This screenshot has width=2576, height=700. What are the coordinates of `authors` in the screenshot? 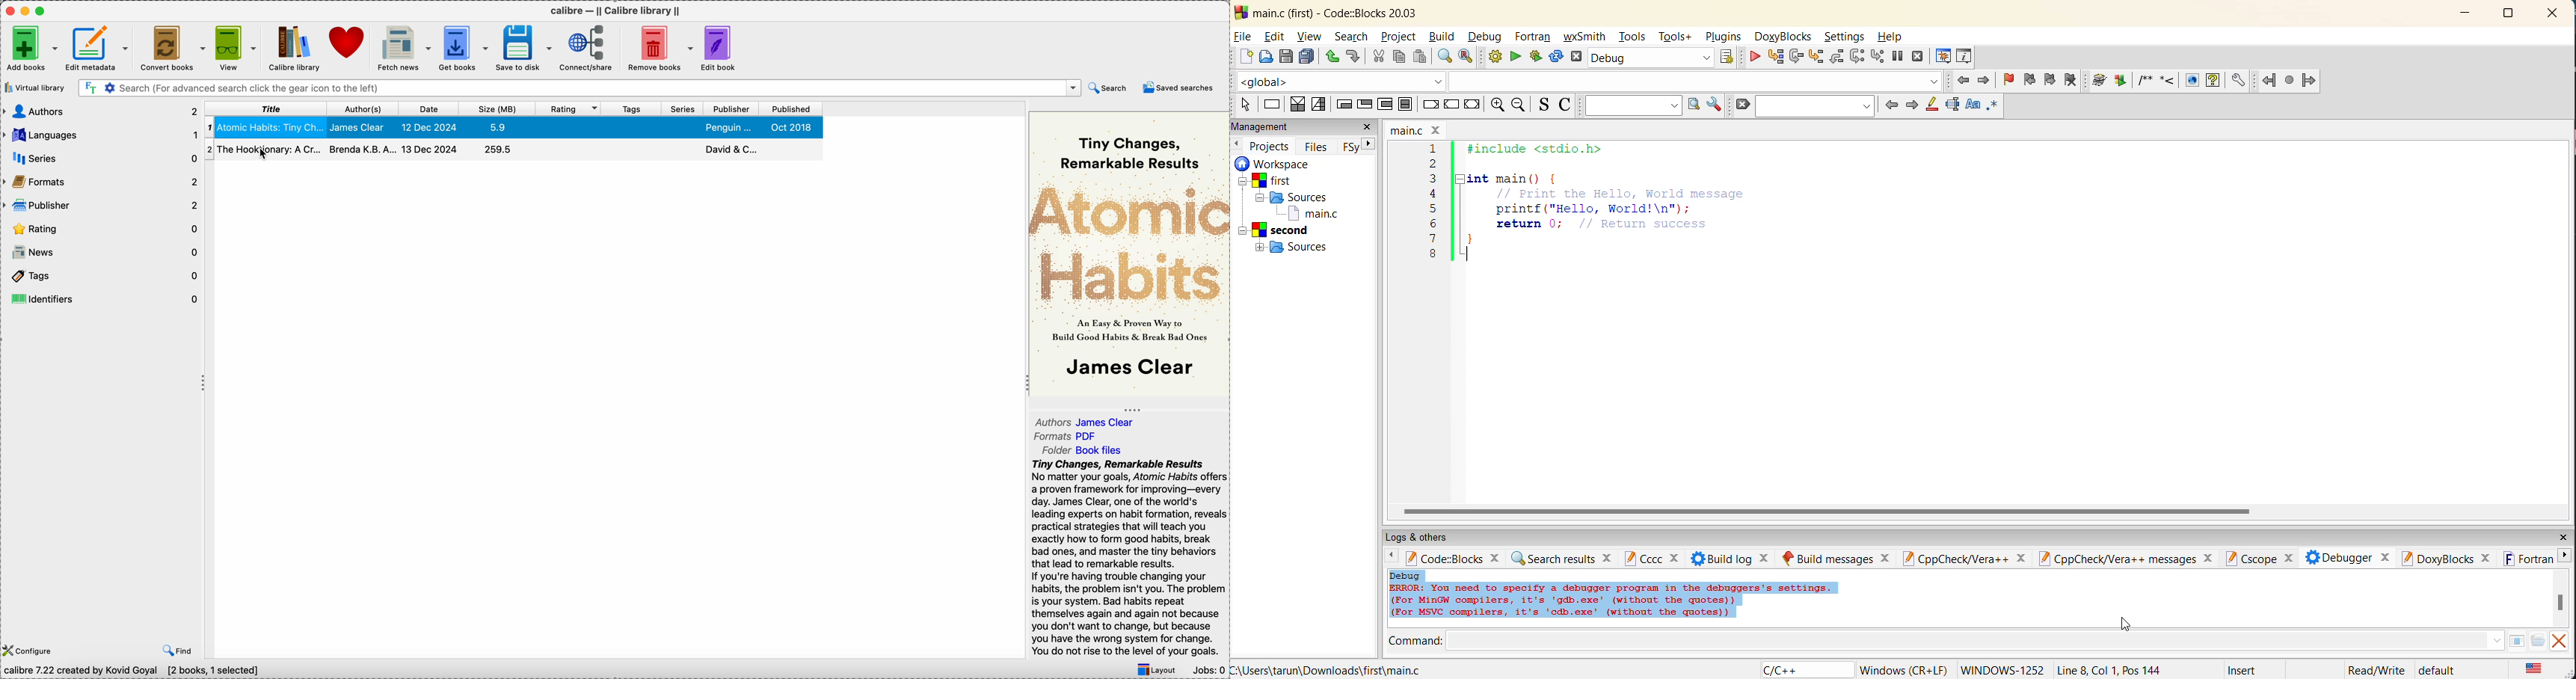 It's located at (102, 112).